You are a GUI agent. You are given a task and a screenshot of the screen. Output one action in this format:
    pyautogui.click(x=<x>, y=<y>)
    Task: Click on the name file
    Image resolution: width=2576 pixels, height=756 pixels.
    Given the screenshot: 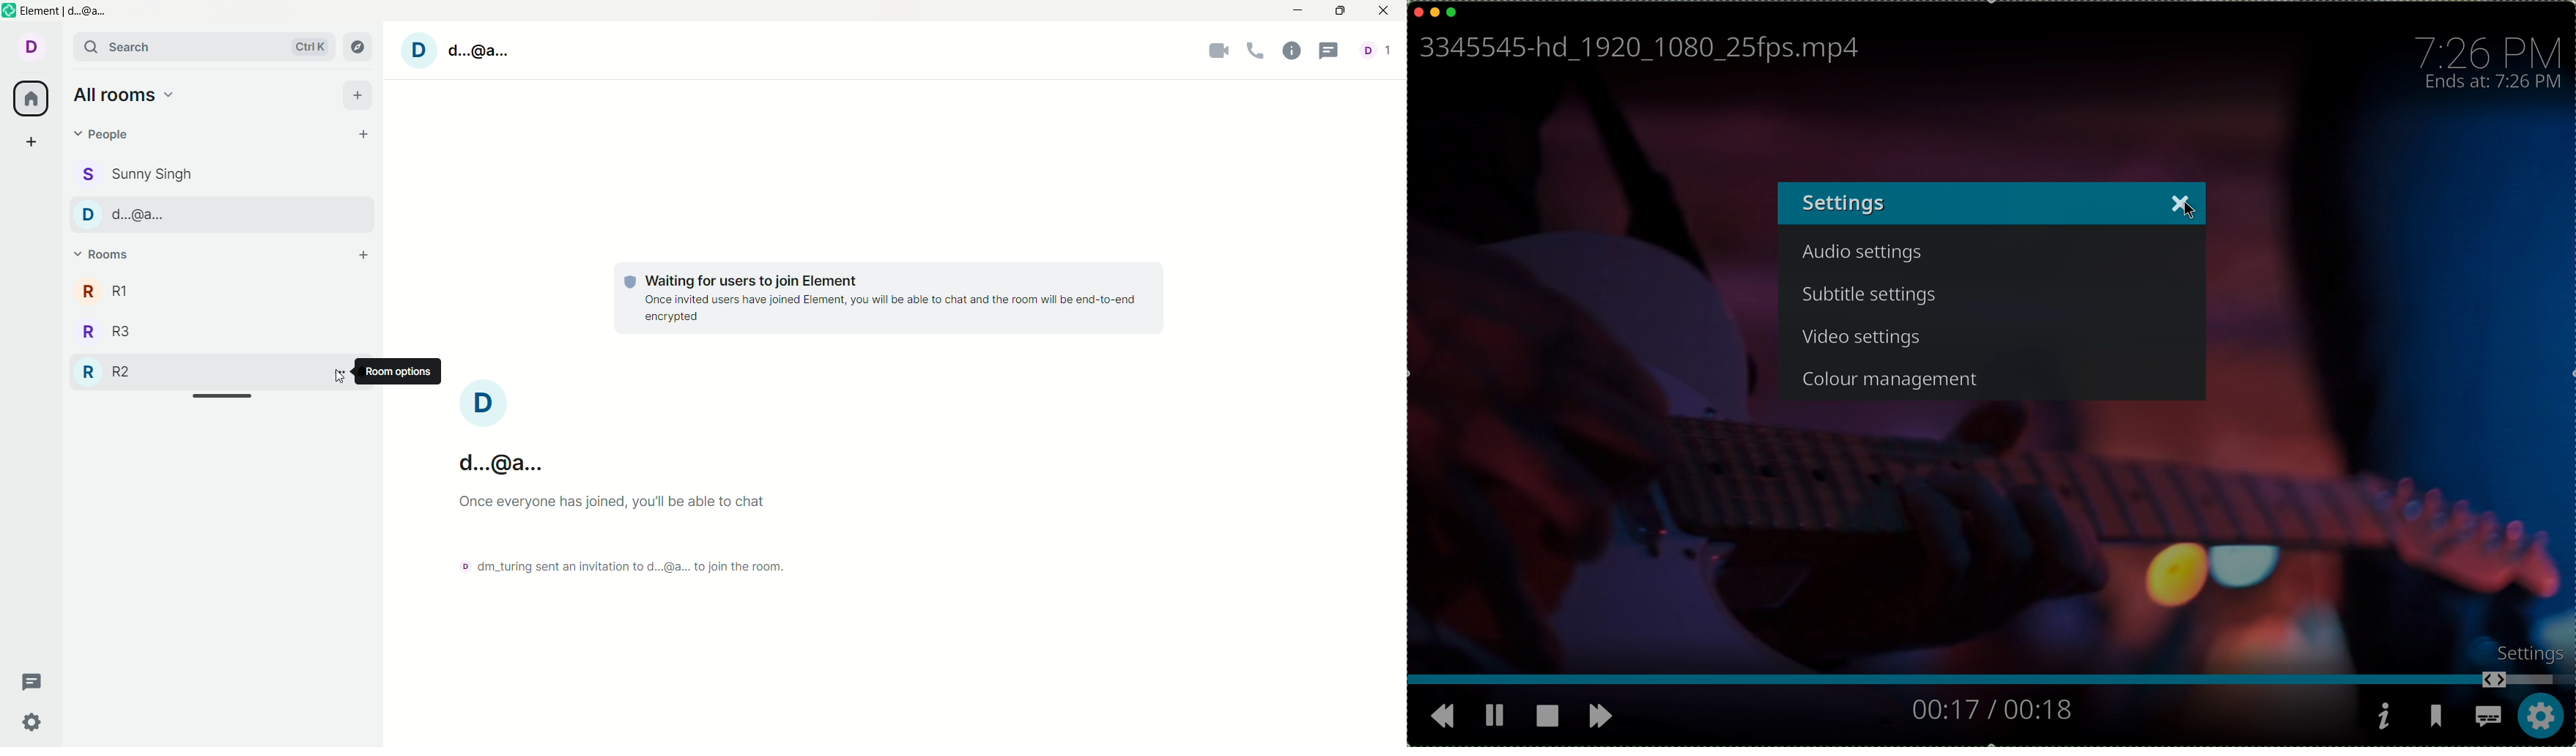 What is the action you would take?
    pyautogui.click(x=1636, y=50)
    